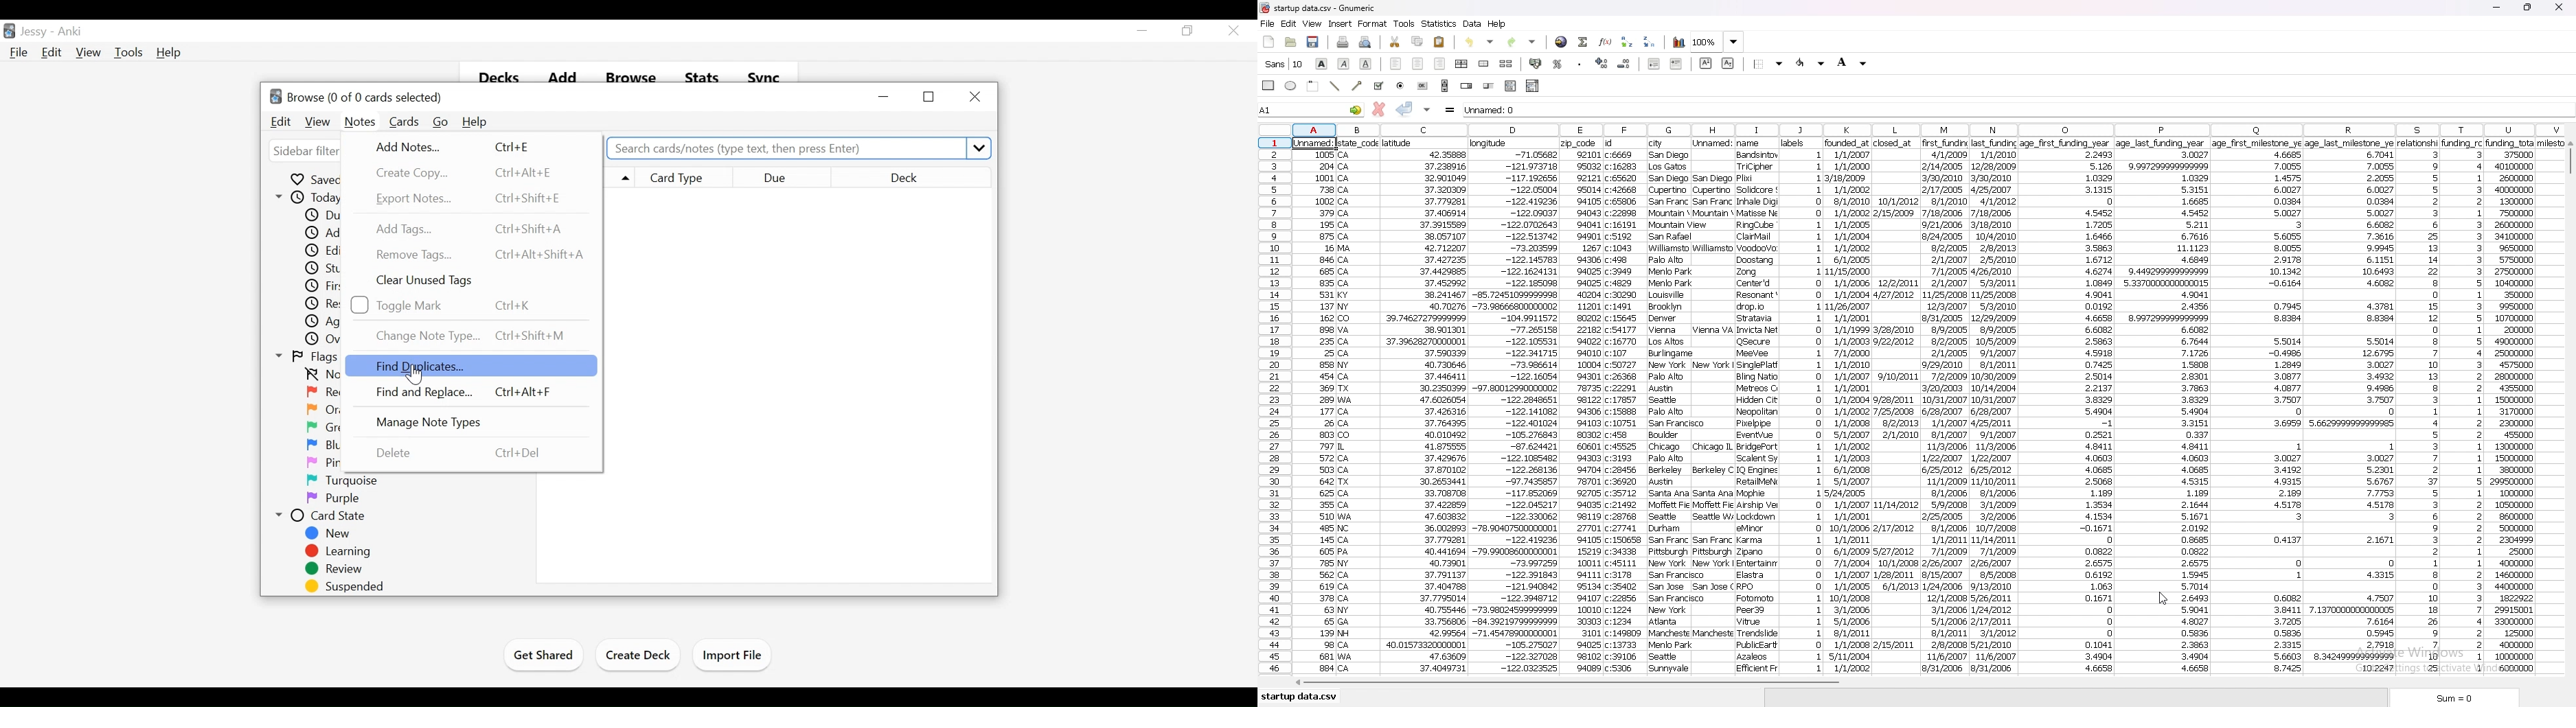  I want to click on slider, so click(1488, 86).